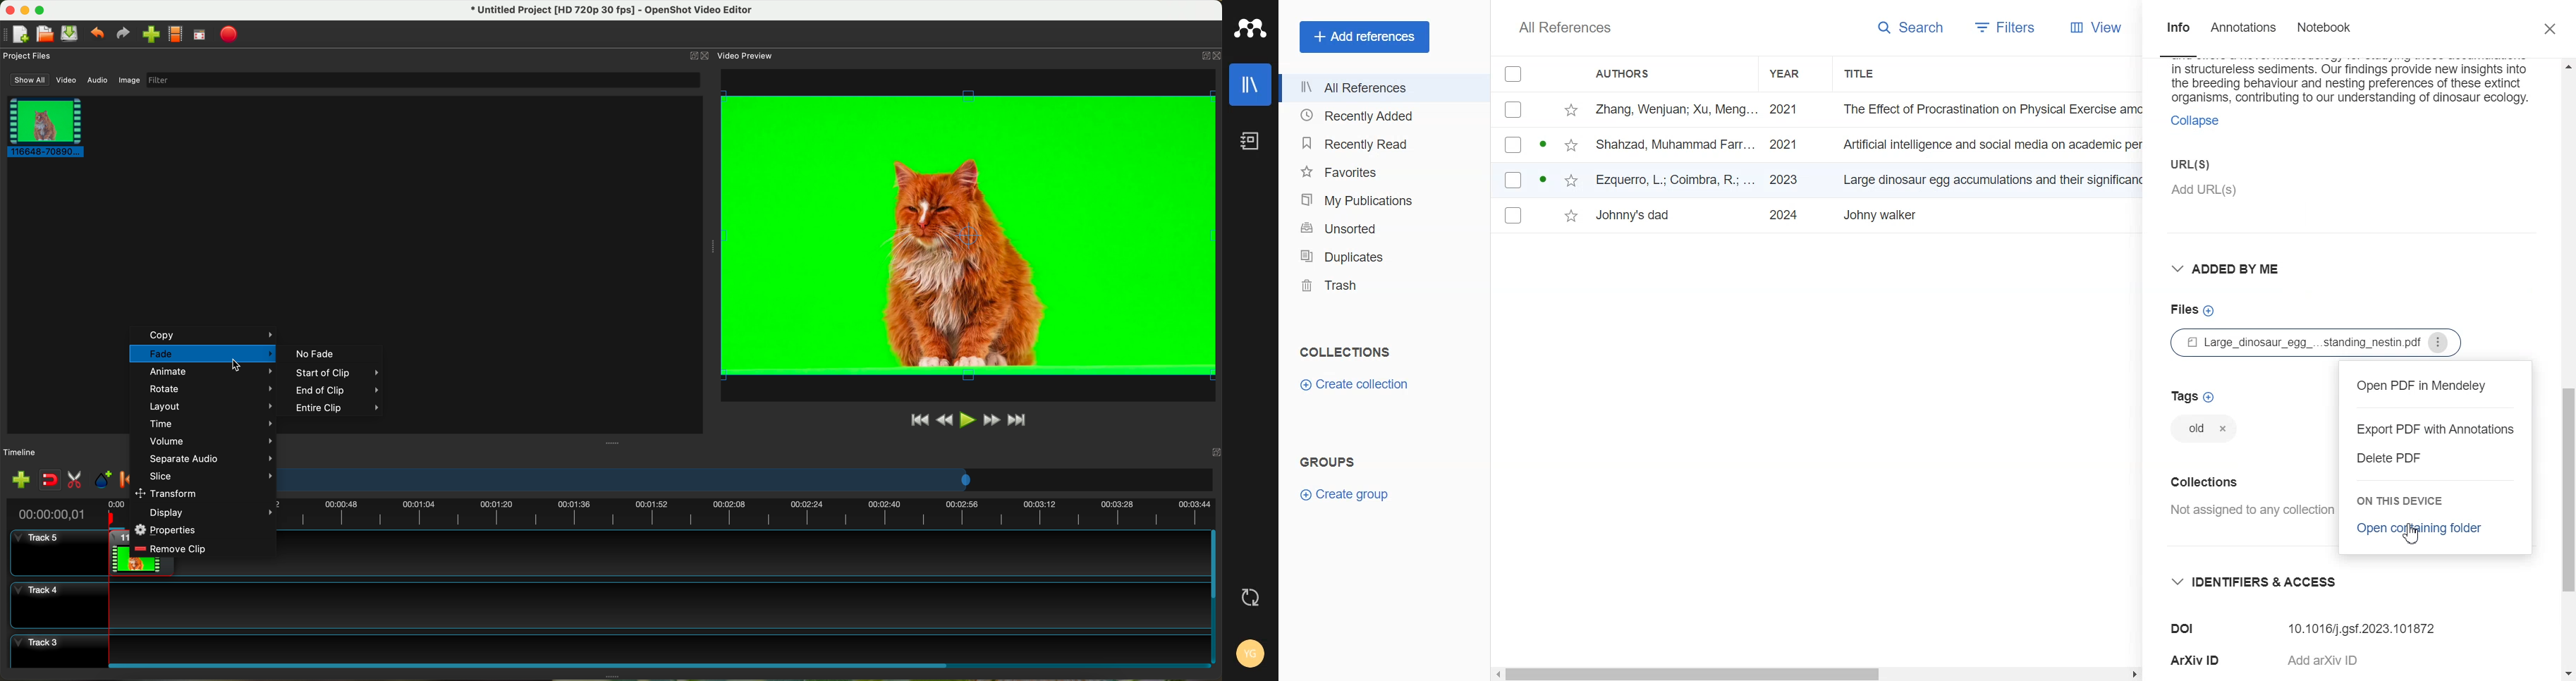 The image size is (2576, 700). What do you see at coordinates (2206, 480) in the screenshot?
I see `Collections` at bounding box center [2206, 480].